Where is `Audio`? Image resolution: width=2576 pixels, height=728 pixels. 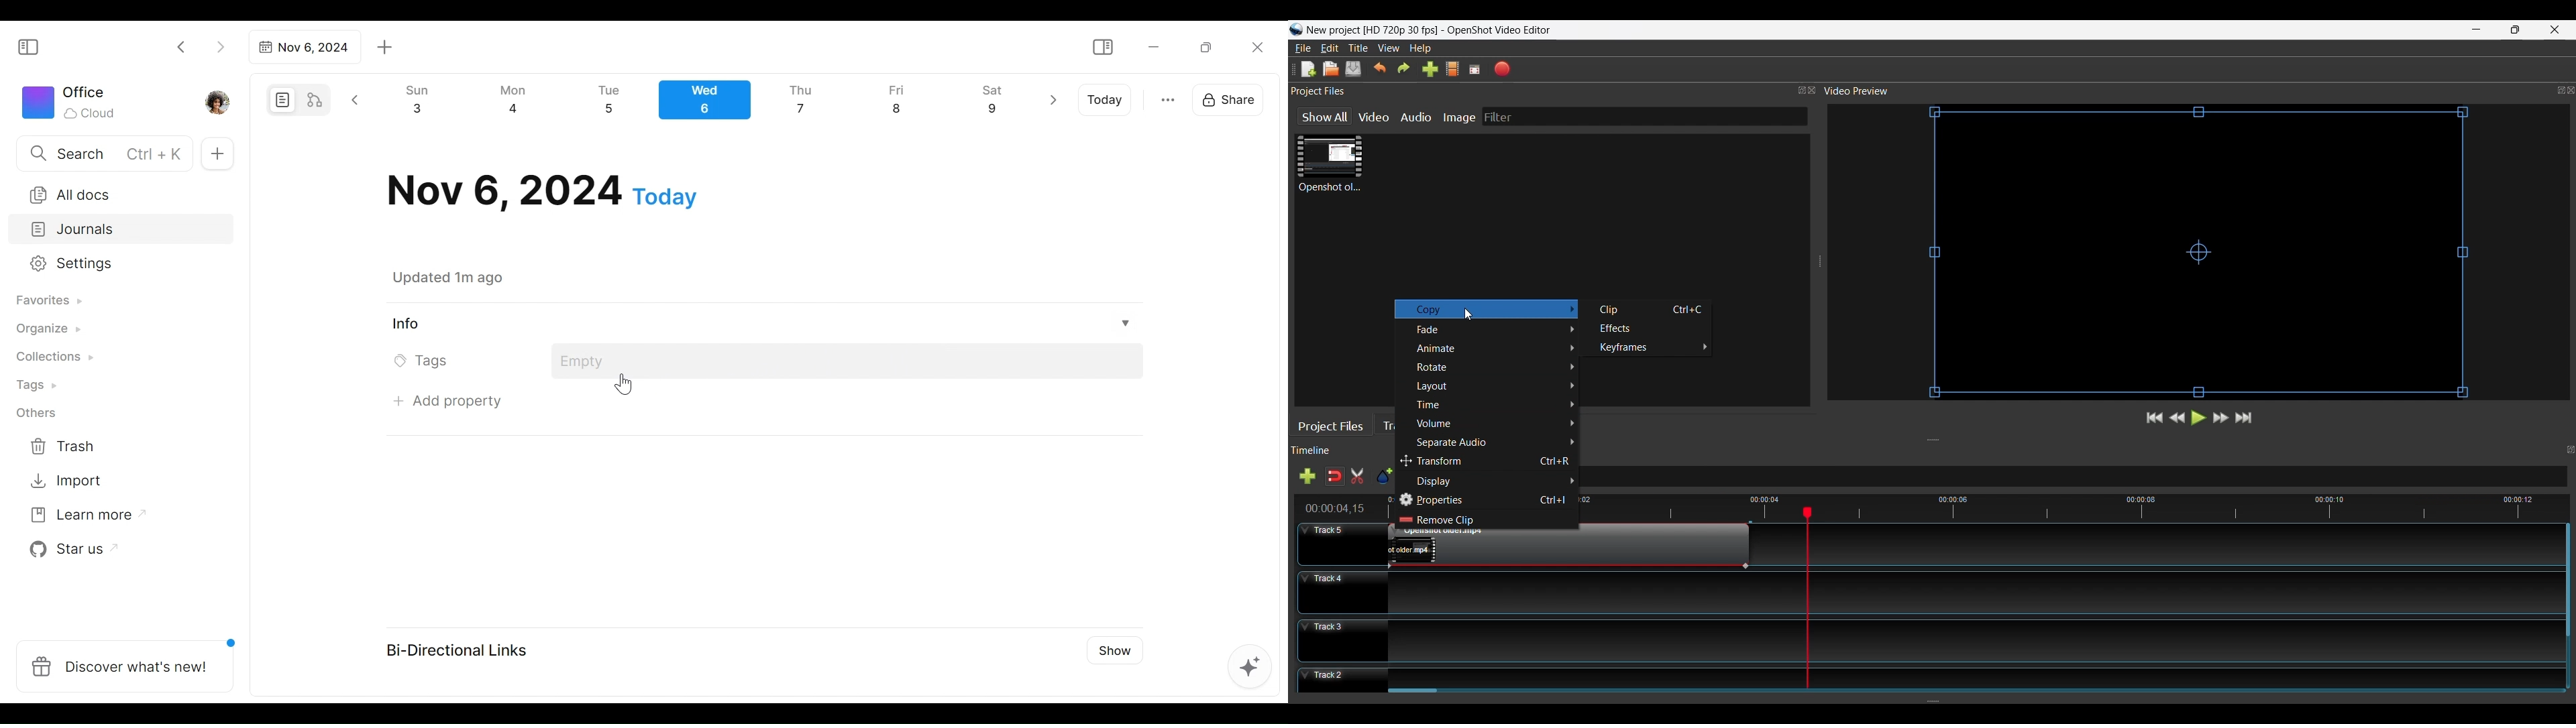 Audio is located at coordinates (1418, 117).